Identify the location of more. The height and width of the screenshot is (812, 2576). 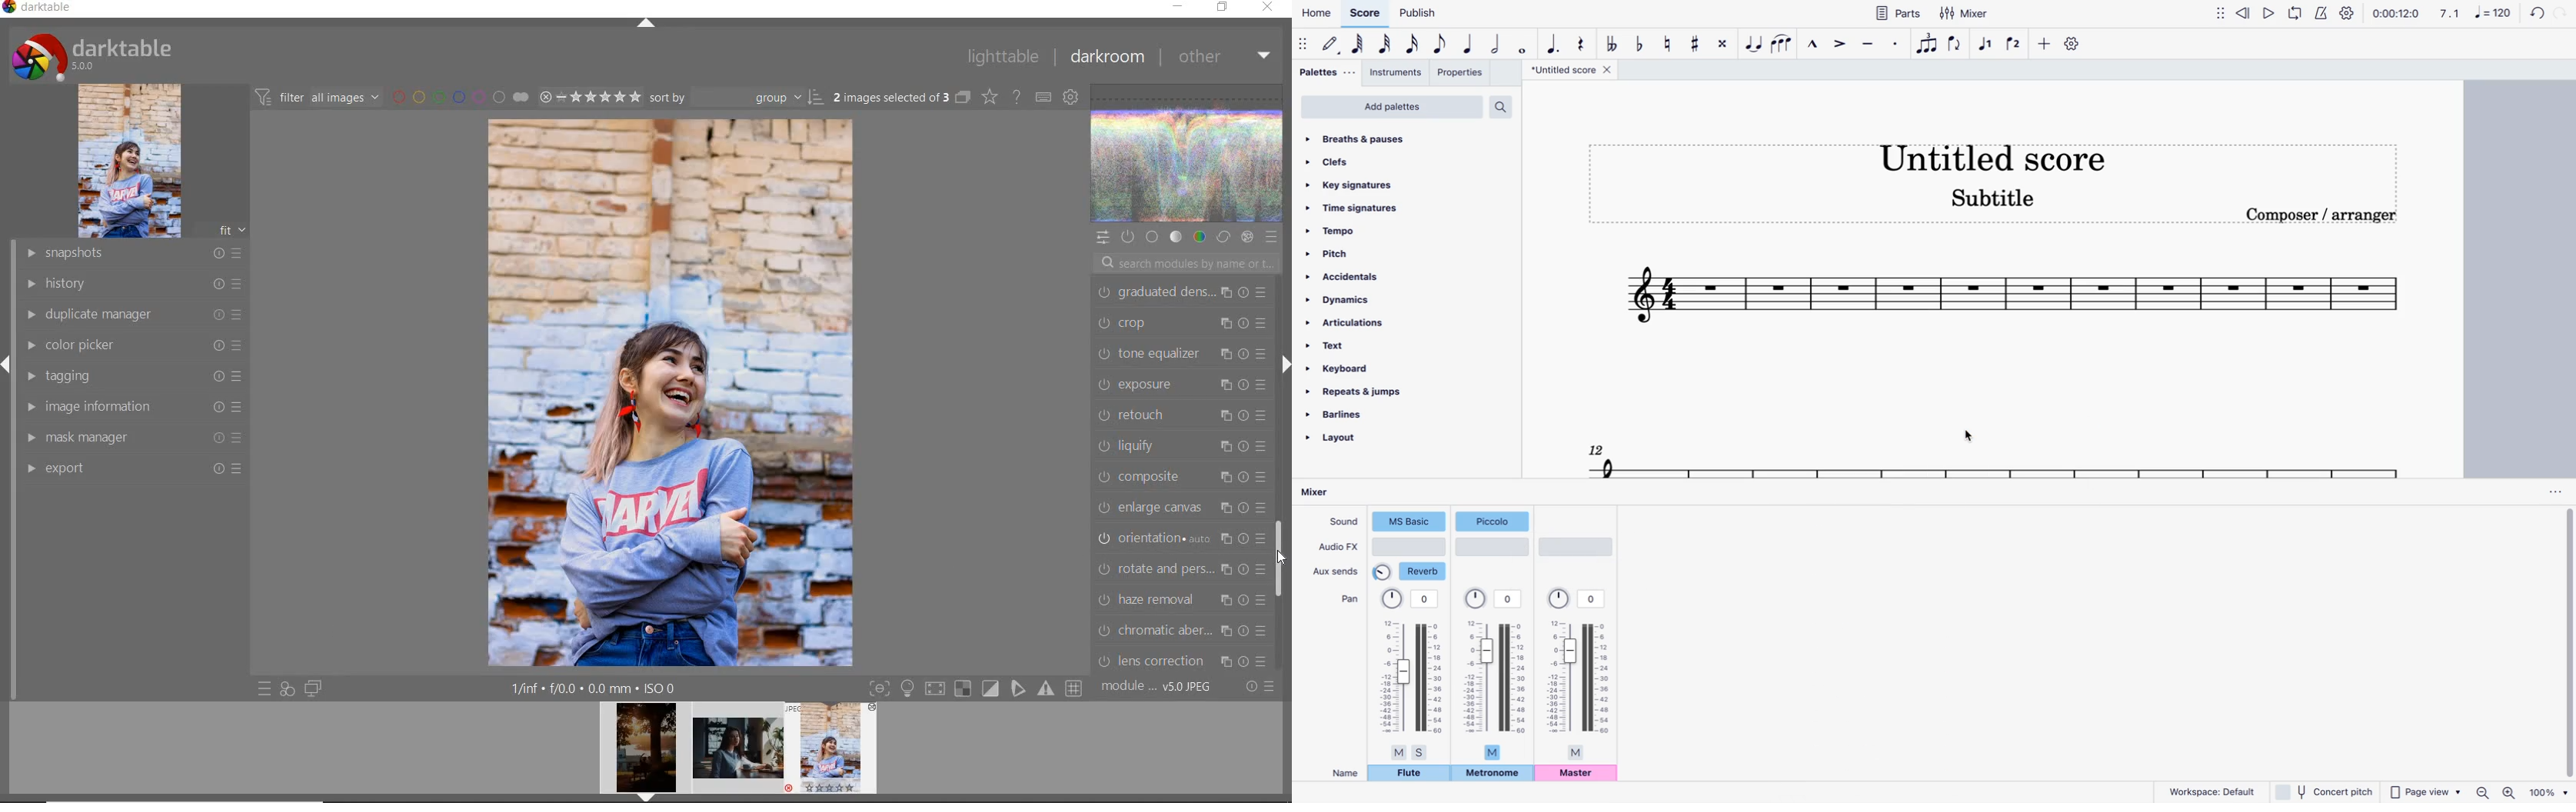
(2044, 44).